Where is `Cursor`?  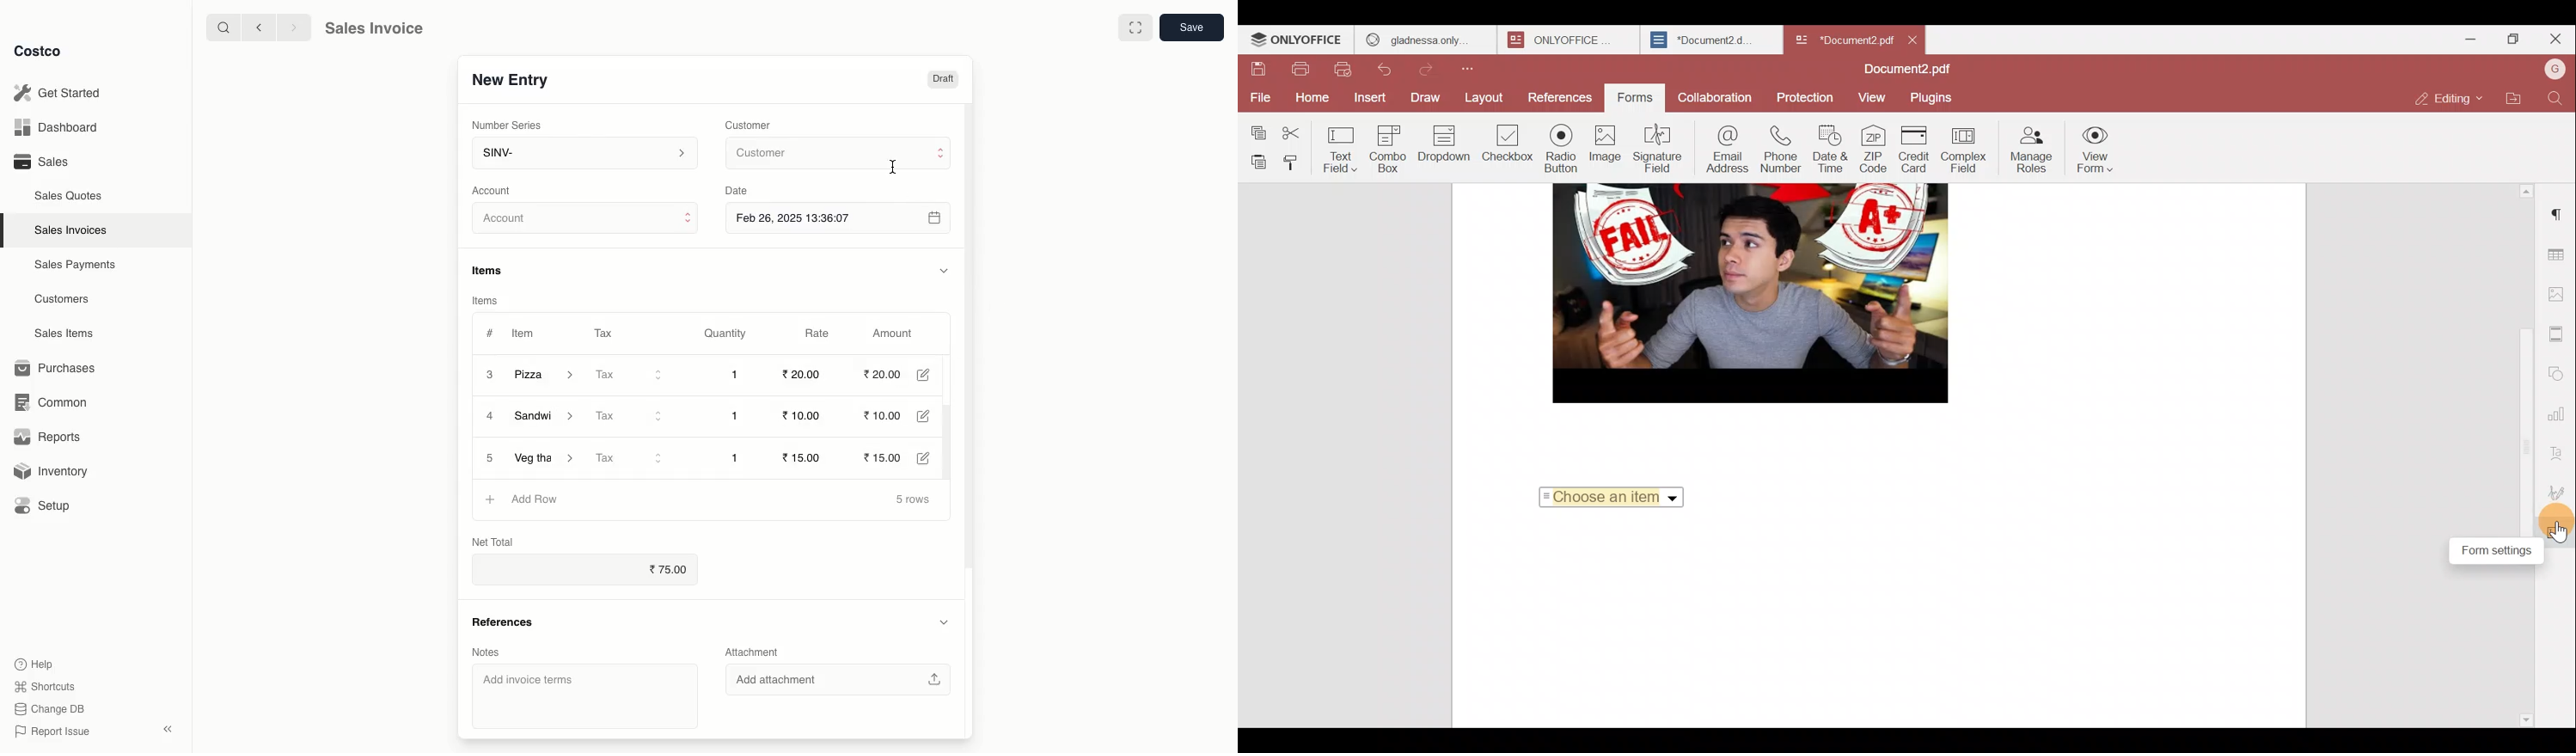 Cursor is located at coordinates (886, 168).